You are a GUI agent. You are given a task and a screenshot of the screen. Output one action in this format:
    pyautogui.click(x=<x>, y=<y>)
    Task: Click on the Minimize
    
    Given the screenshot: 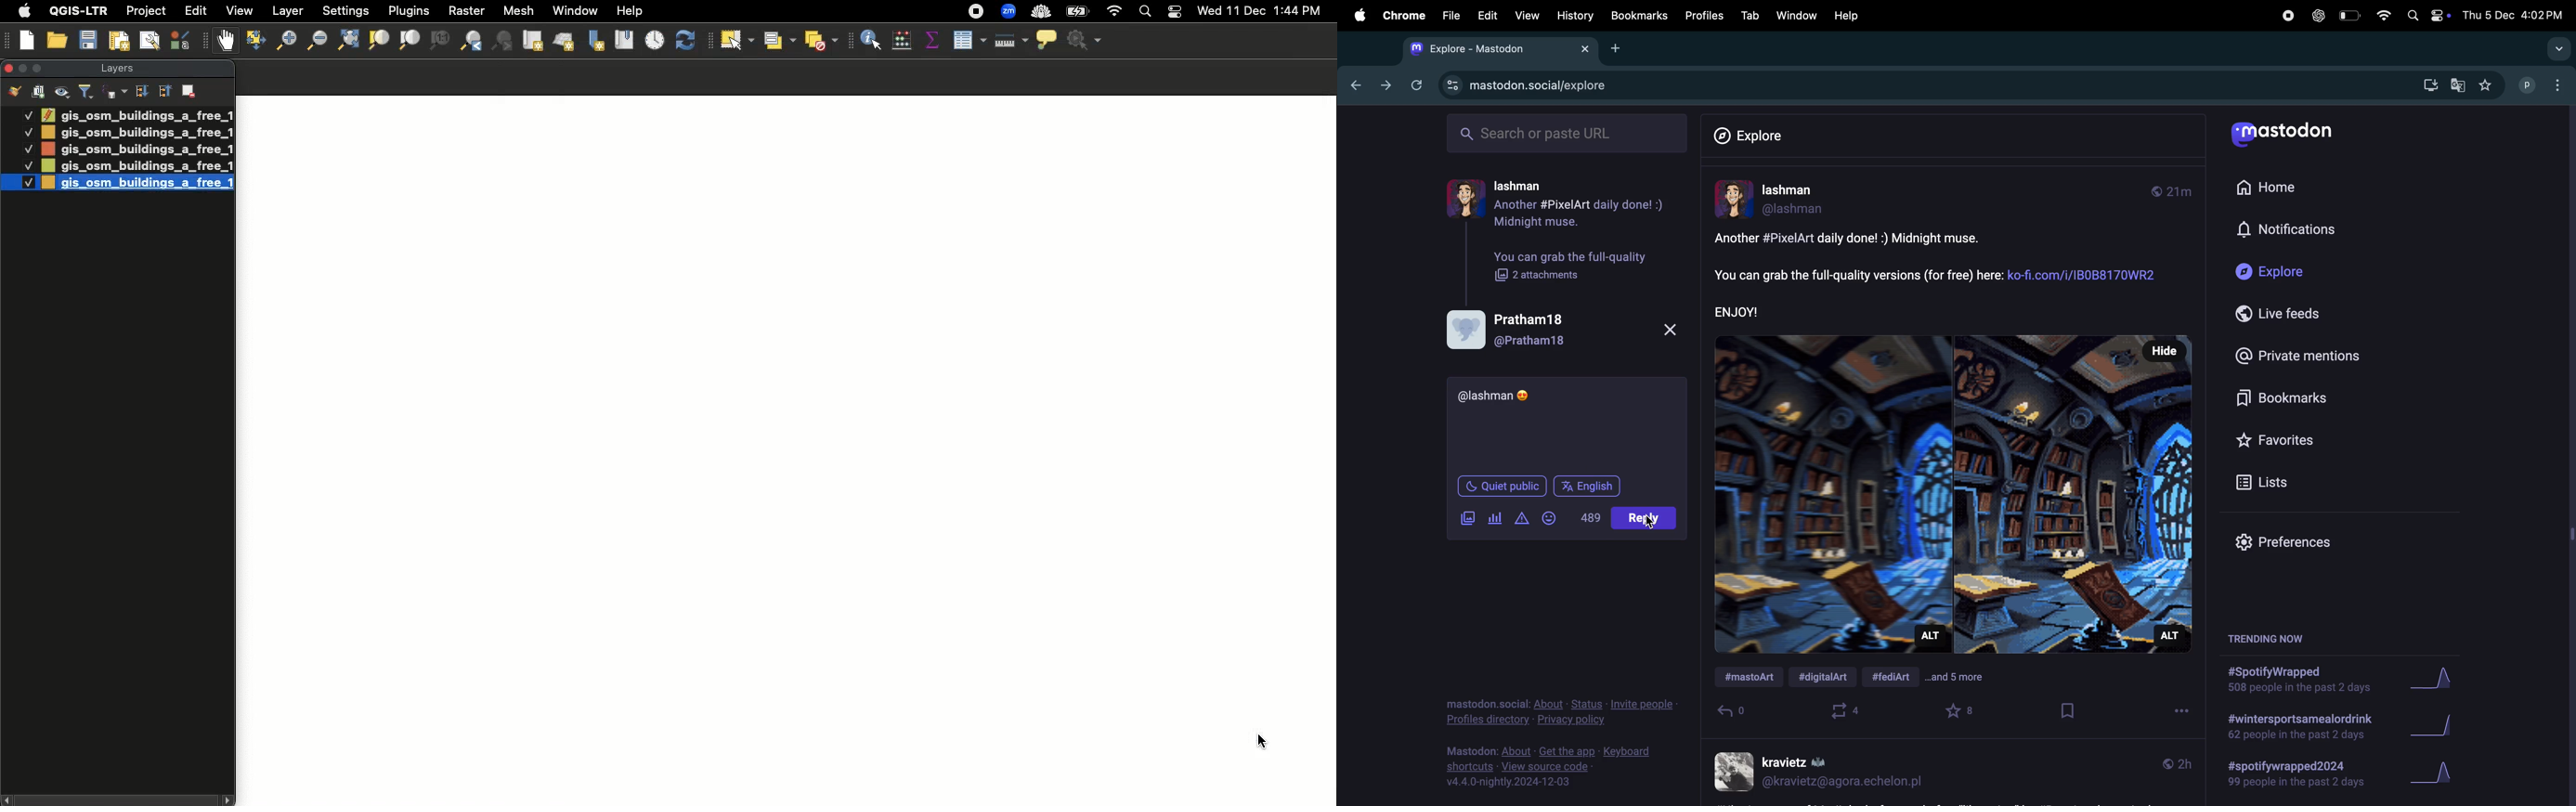 What is the action you would take?
    pyautogui.click(x=21, y=67)
    